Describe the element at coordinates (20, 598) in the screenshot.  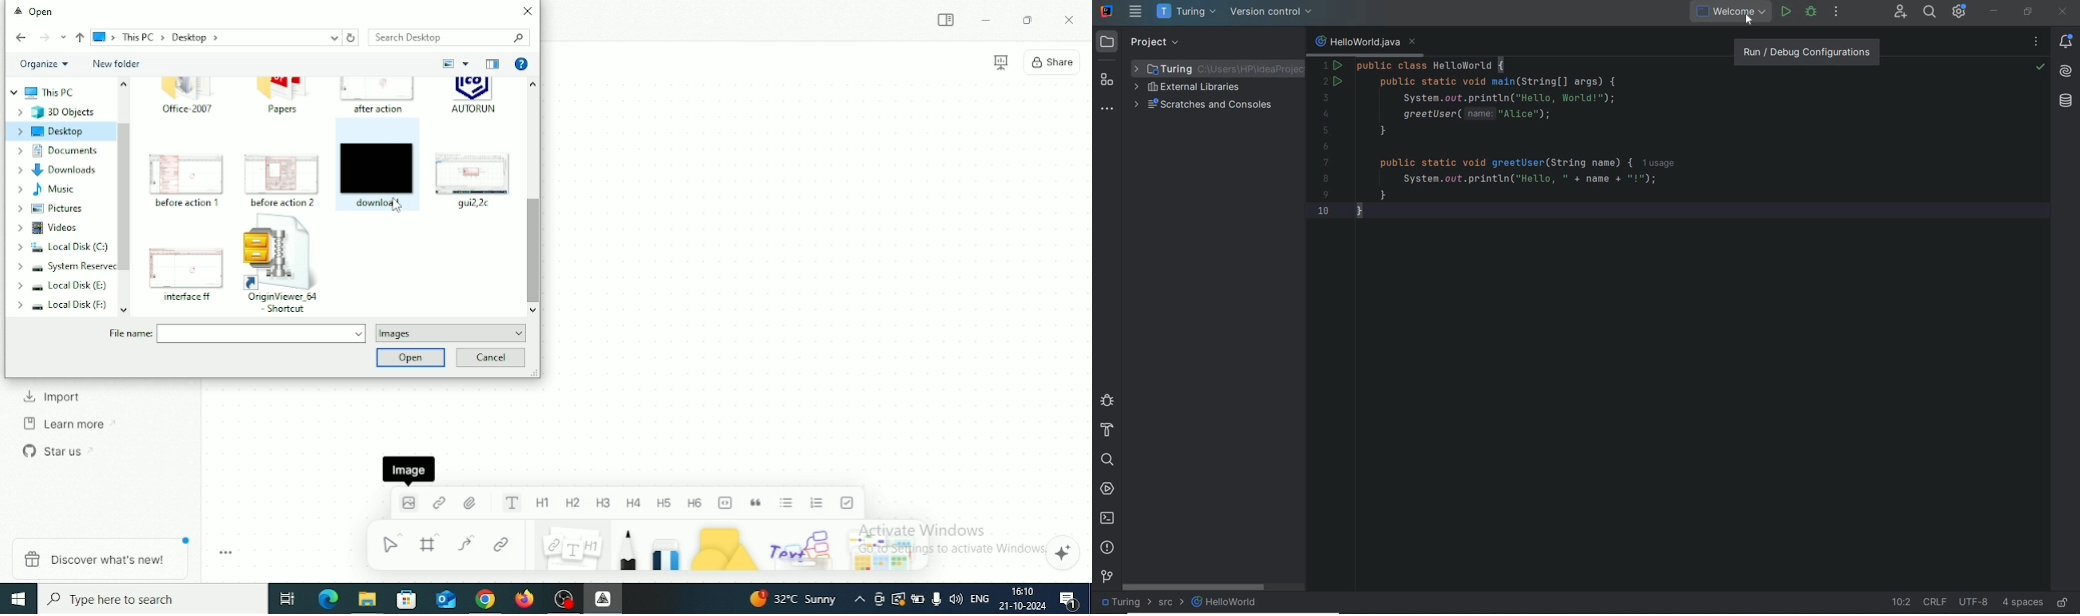
I see `Windows` at that location.